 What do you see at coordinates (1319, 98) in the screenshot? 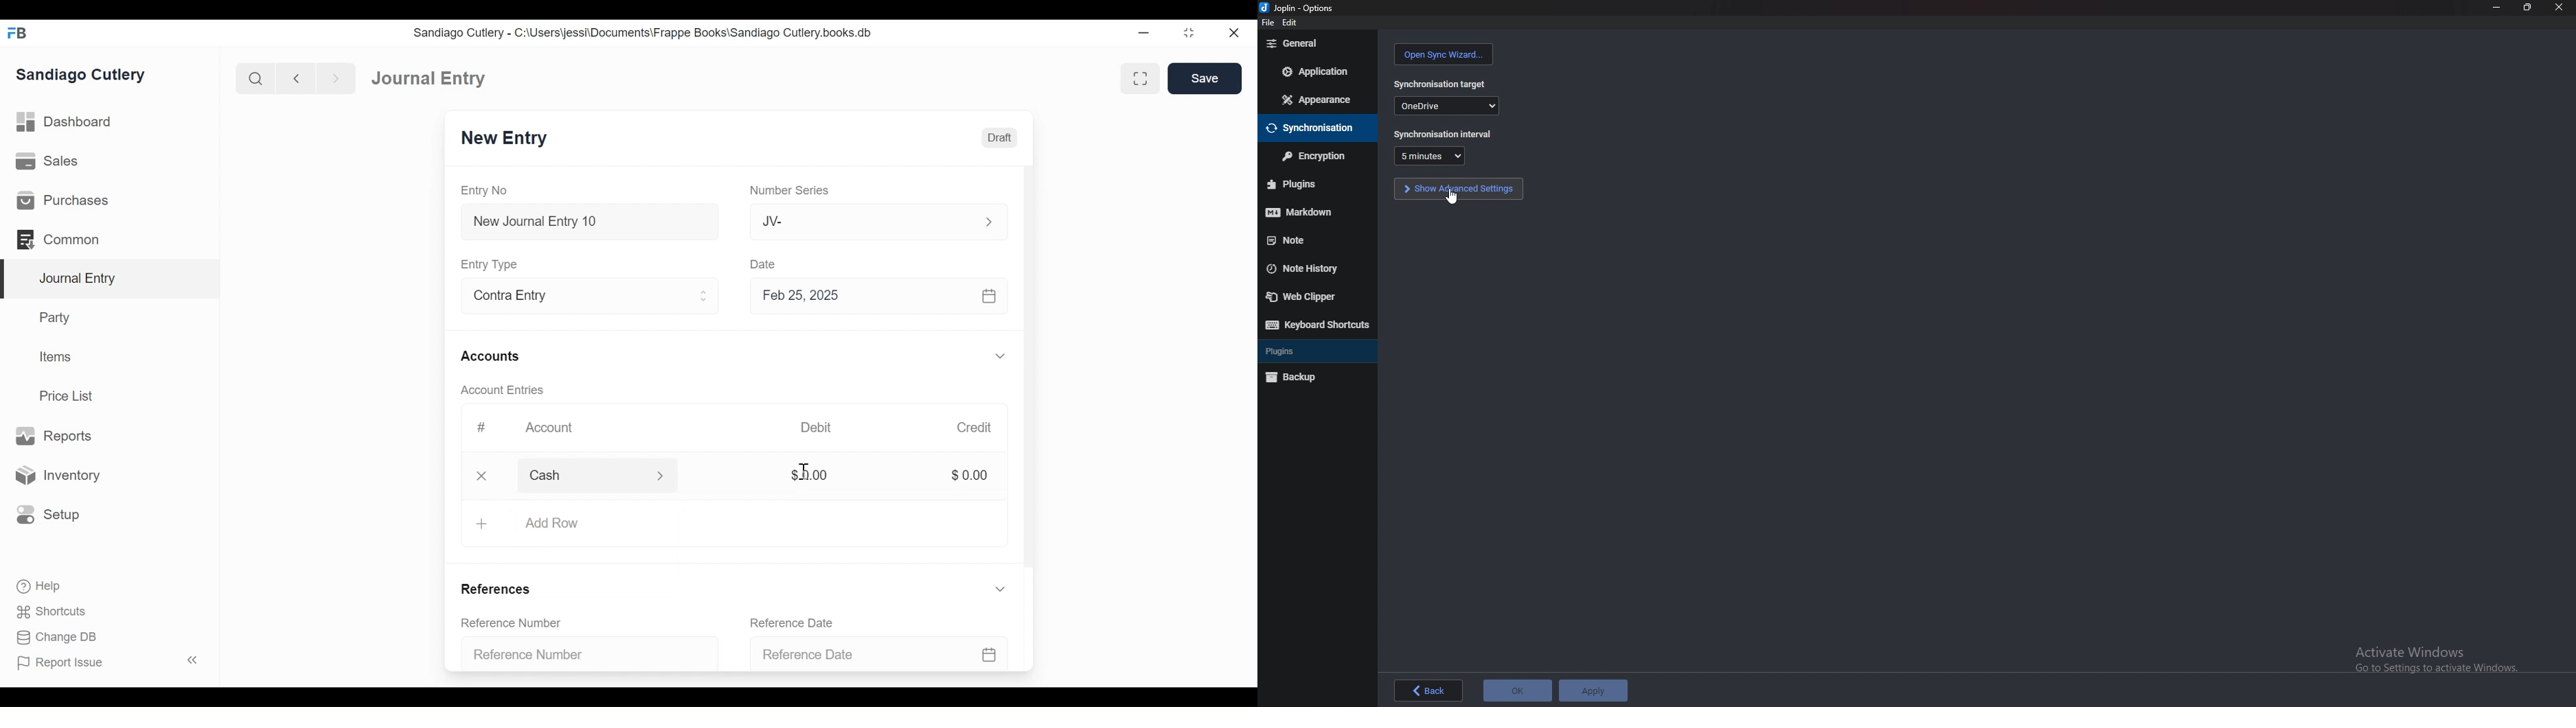
I see `appearance` at bounding box center [1319, 98].